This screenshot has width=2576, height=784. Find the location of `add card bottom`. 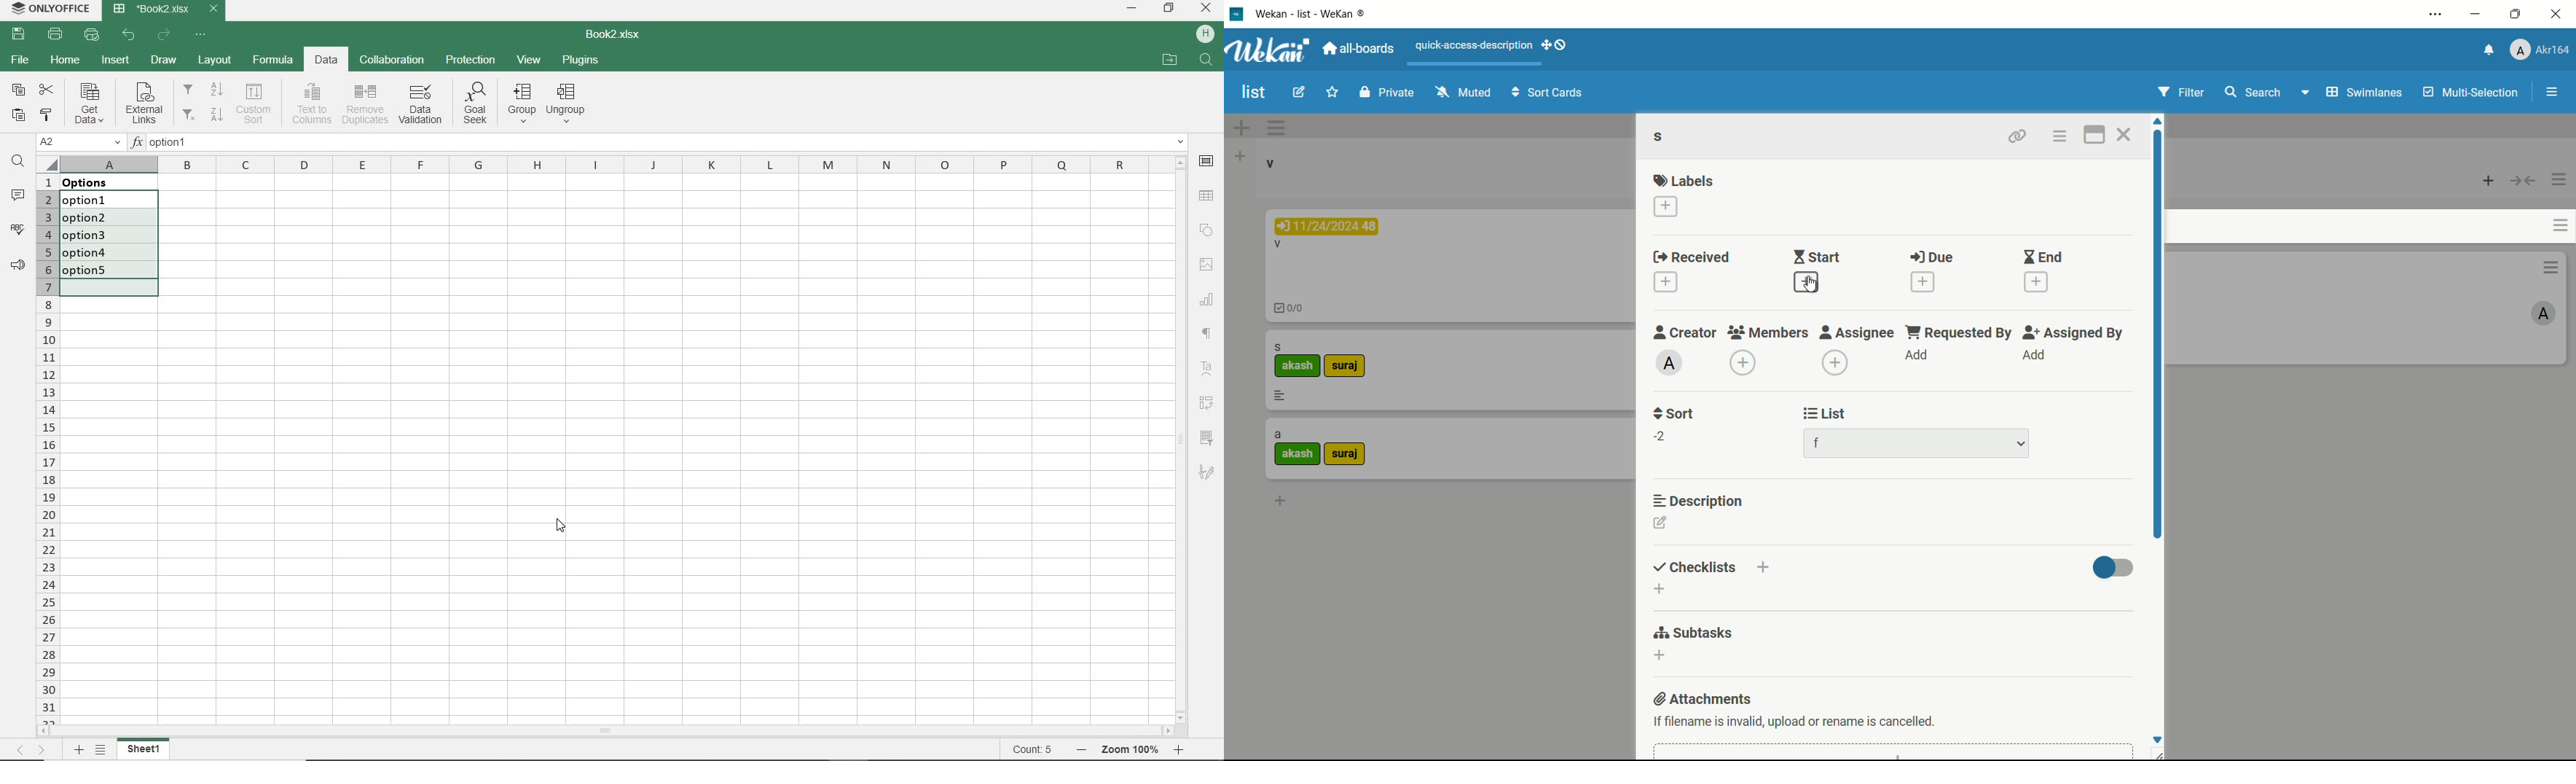

add card bottom is located at coordinates (1280, 500).